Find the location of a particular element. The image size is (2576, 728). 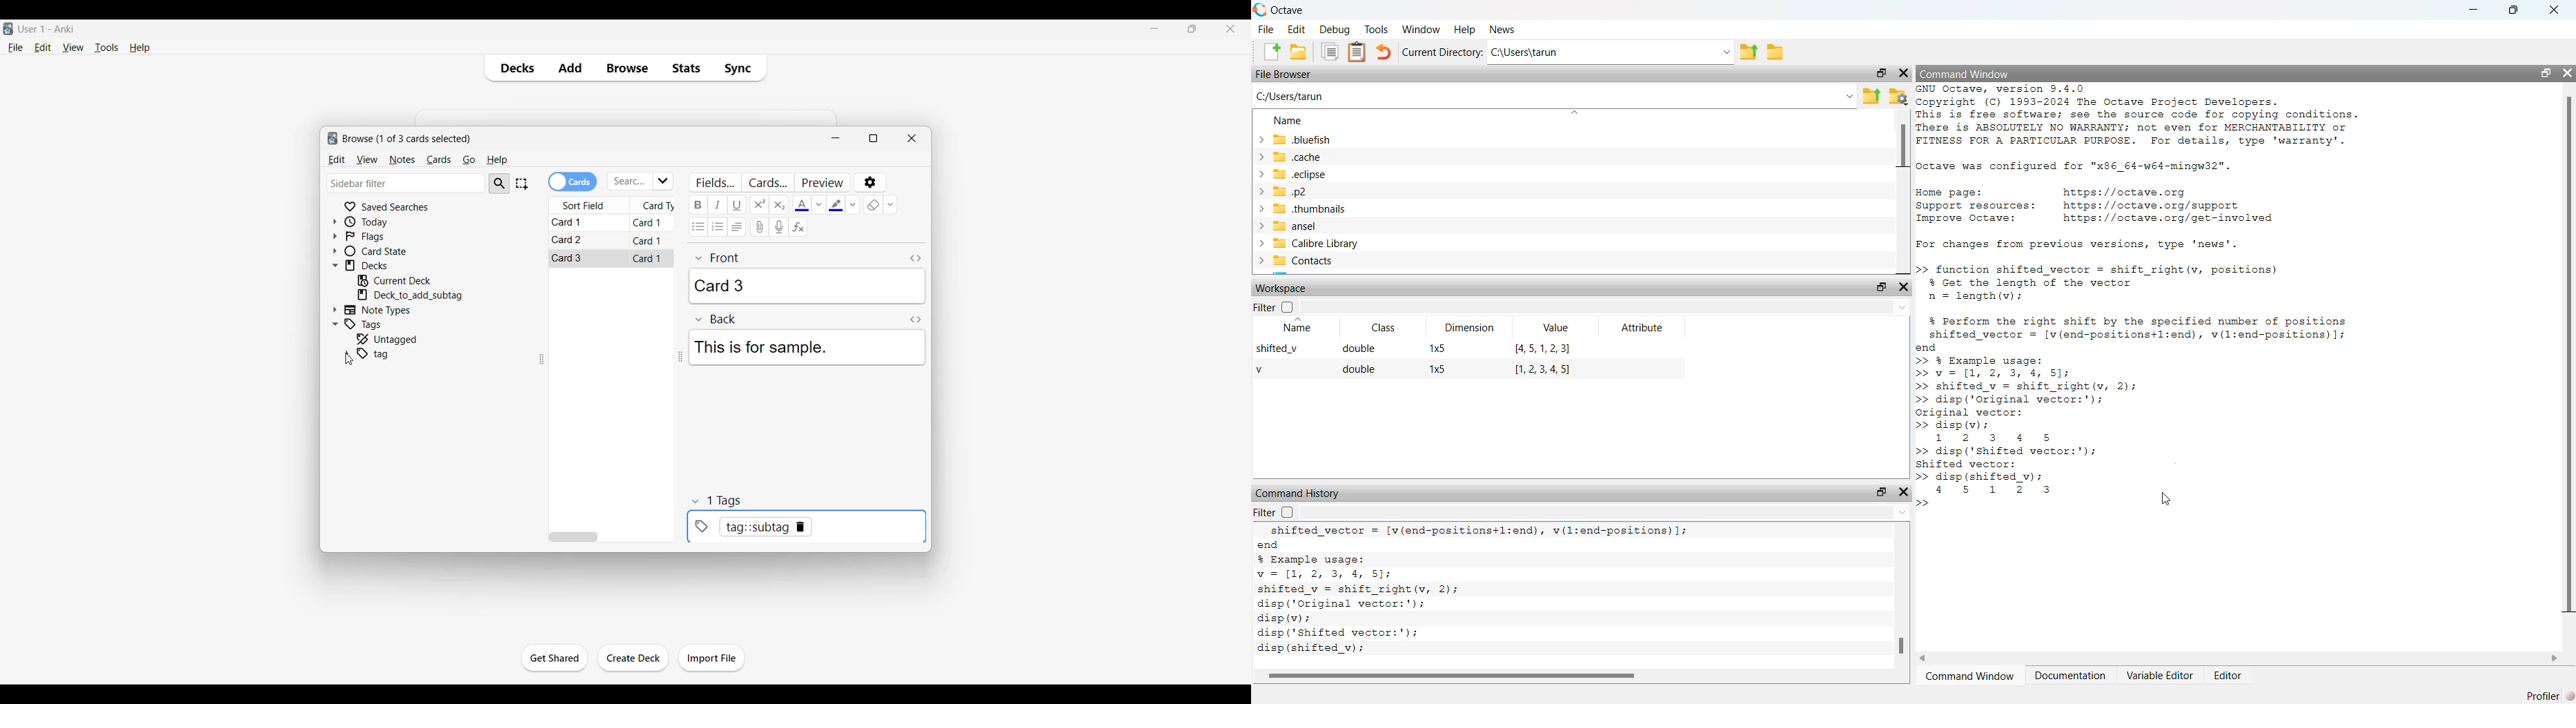

variable editor is located at coordinates (2156, 676).